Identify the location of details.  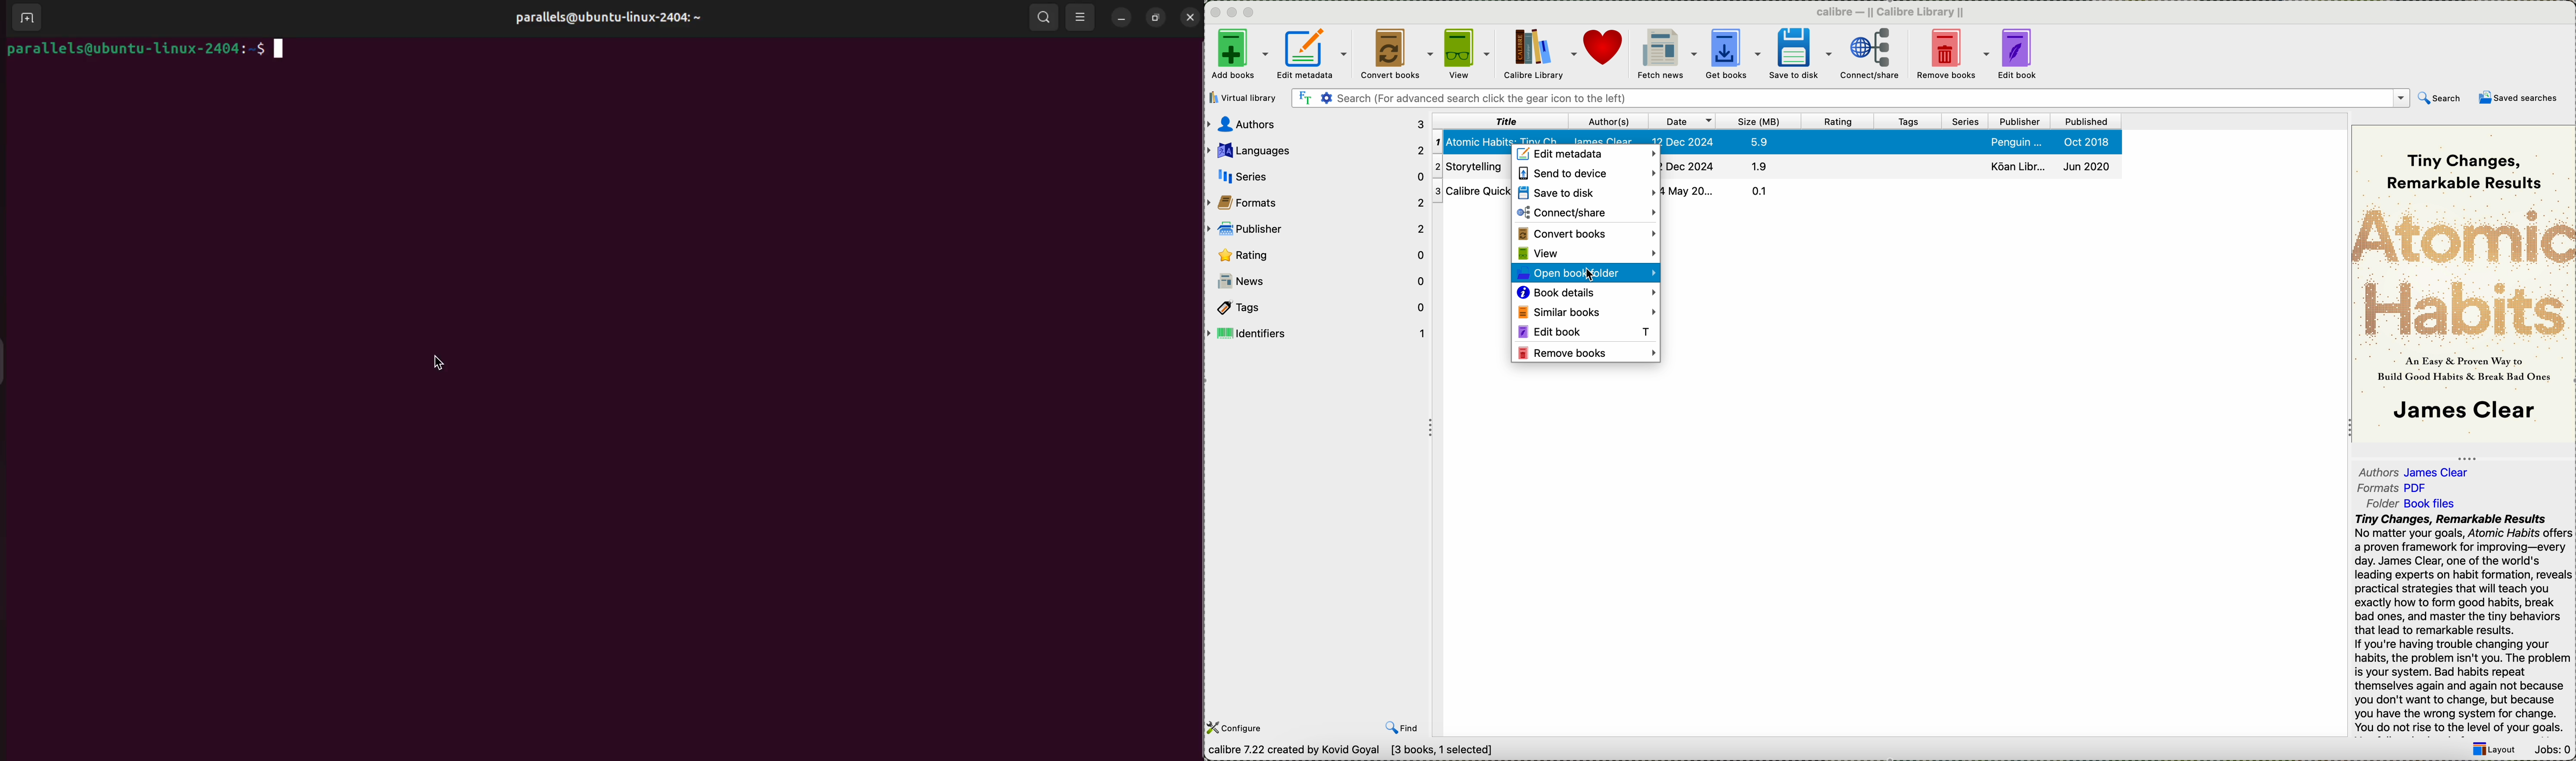
(1891, 142).